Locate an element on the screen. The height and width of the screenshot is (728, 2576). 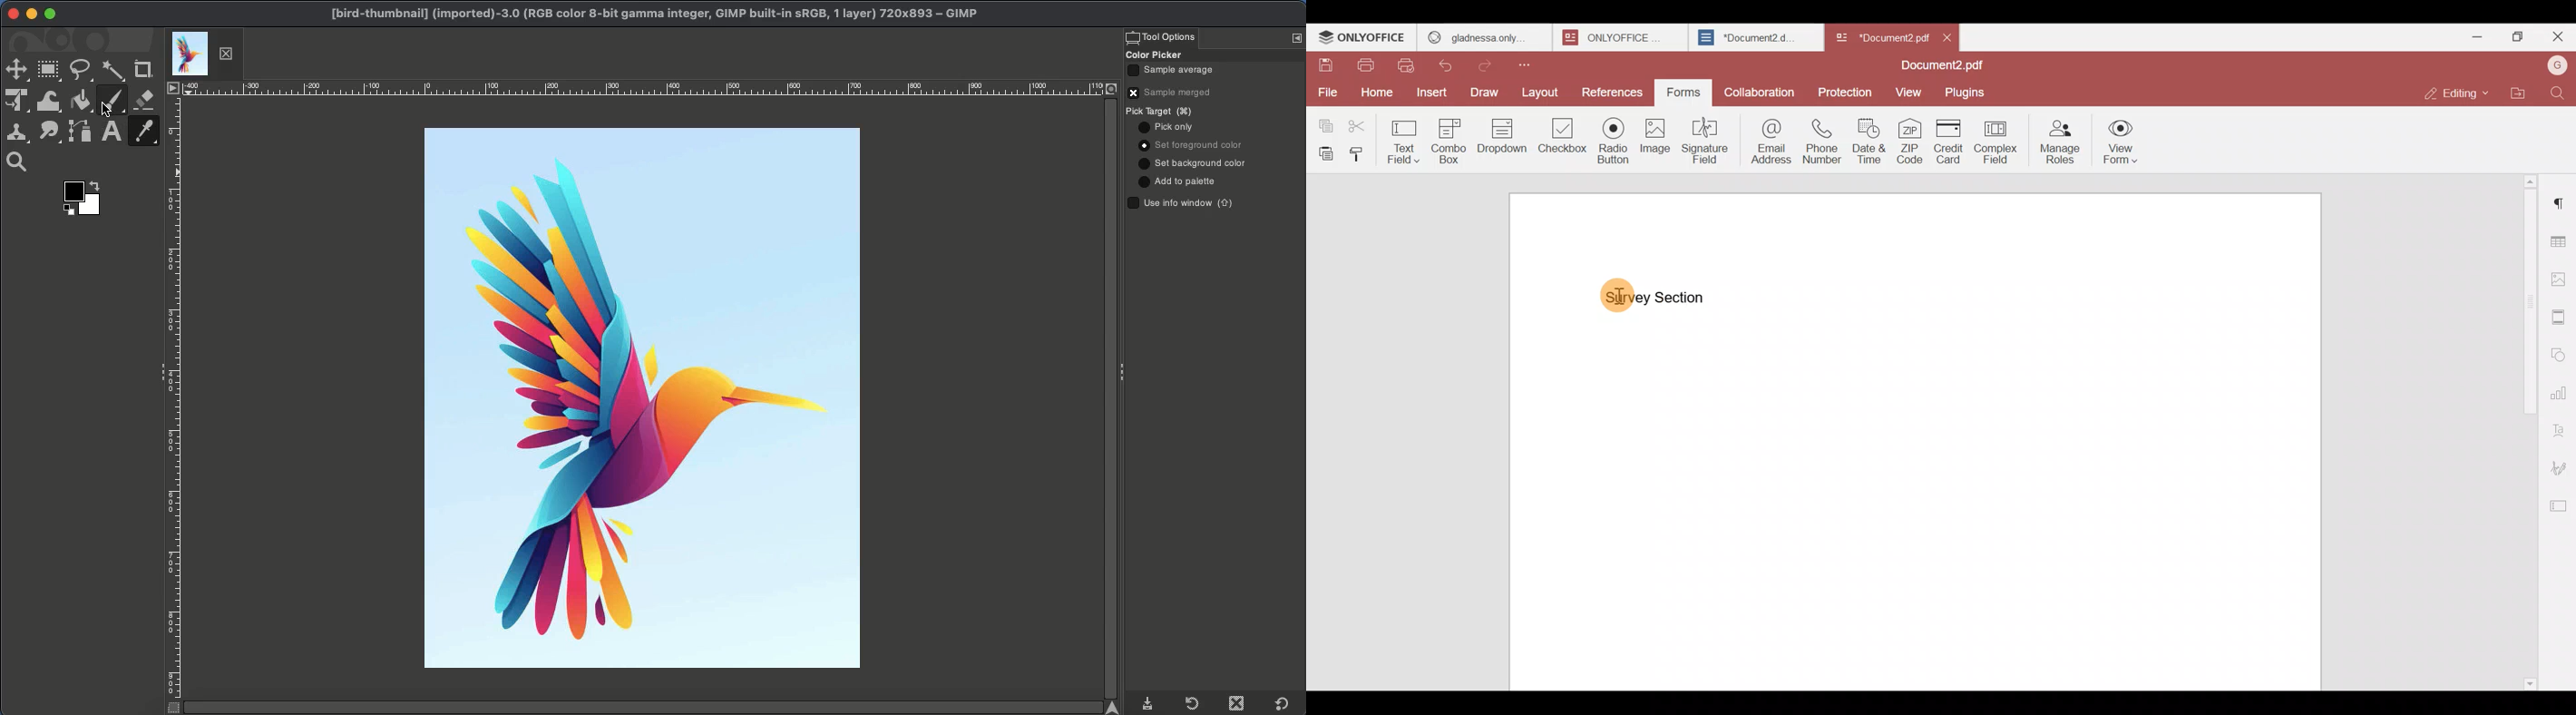
Quick print is located at coordinates (1411, 66).